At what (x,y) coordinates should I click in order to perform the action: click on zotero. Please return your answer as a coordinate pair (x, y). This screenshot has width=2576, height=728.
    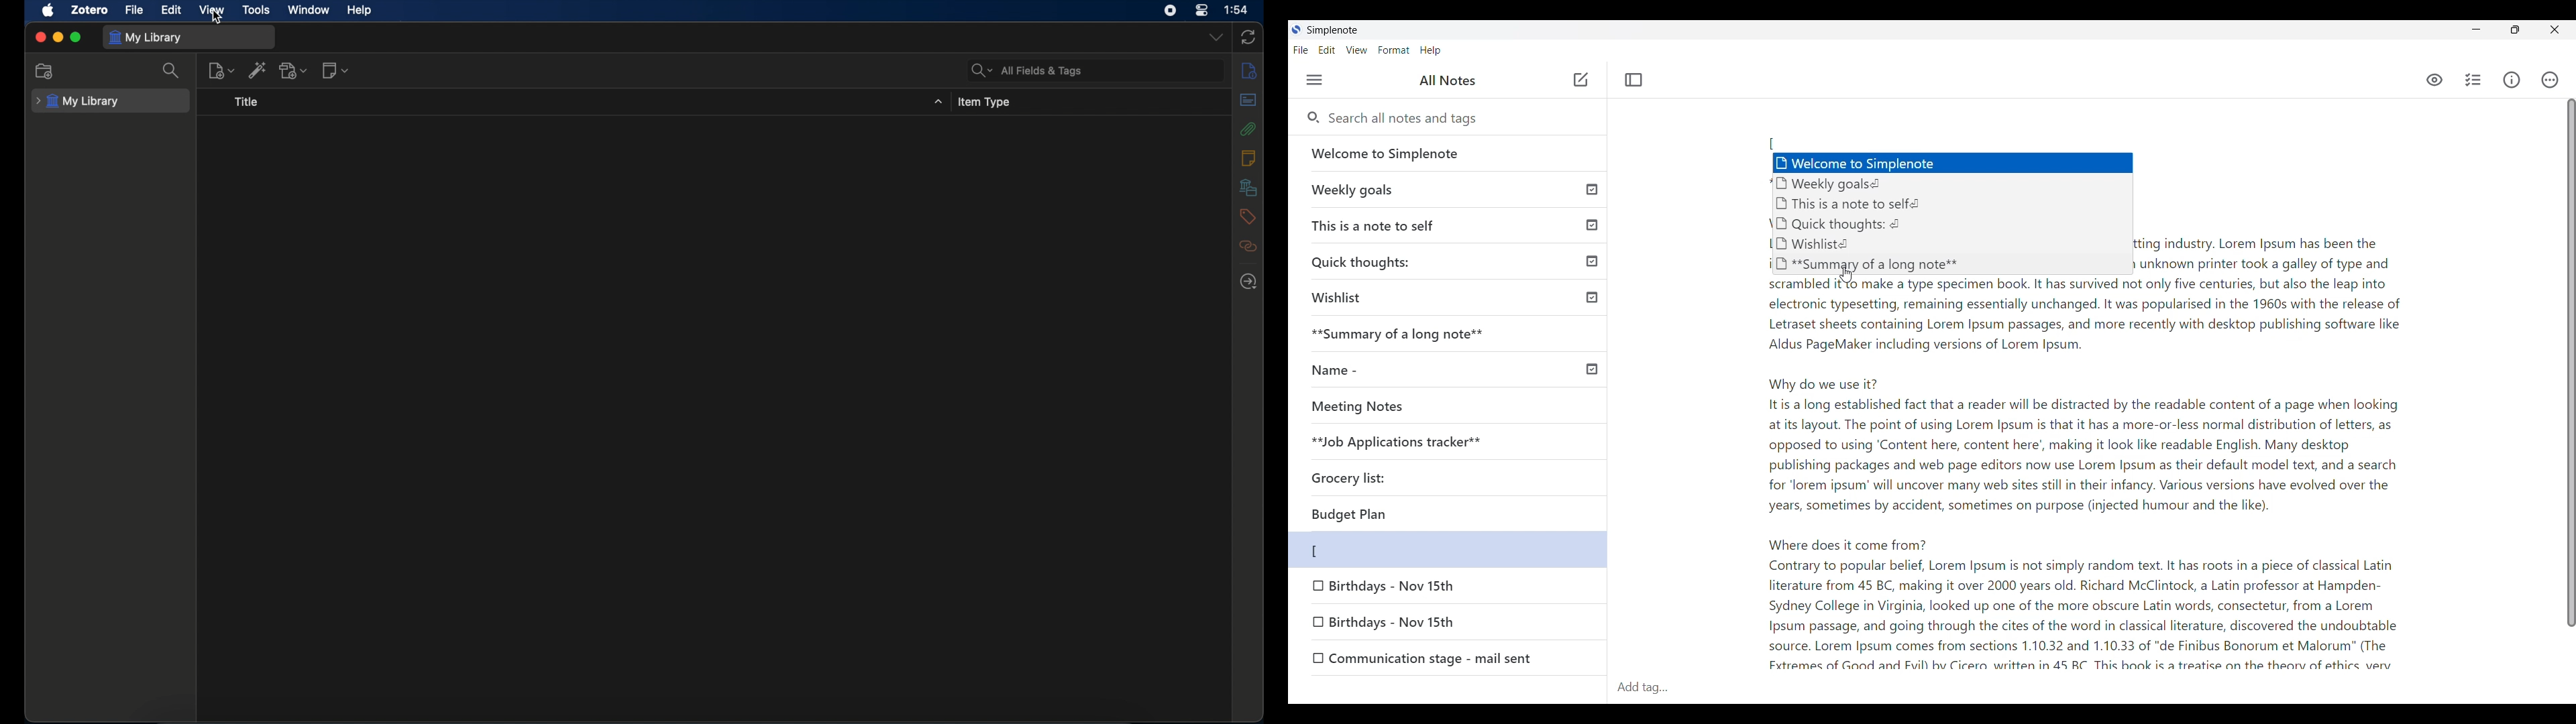
    Looking at the image, I should click on (89, 10).